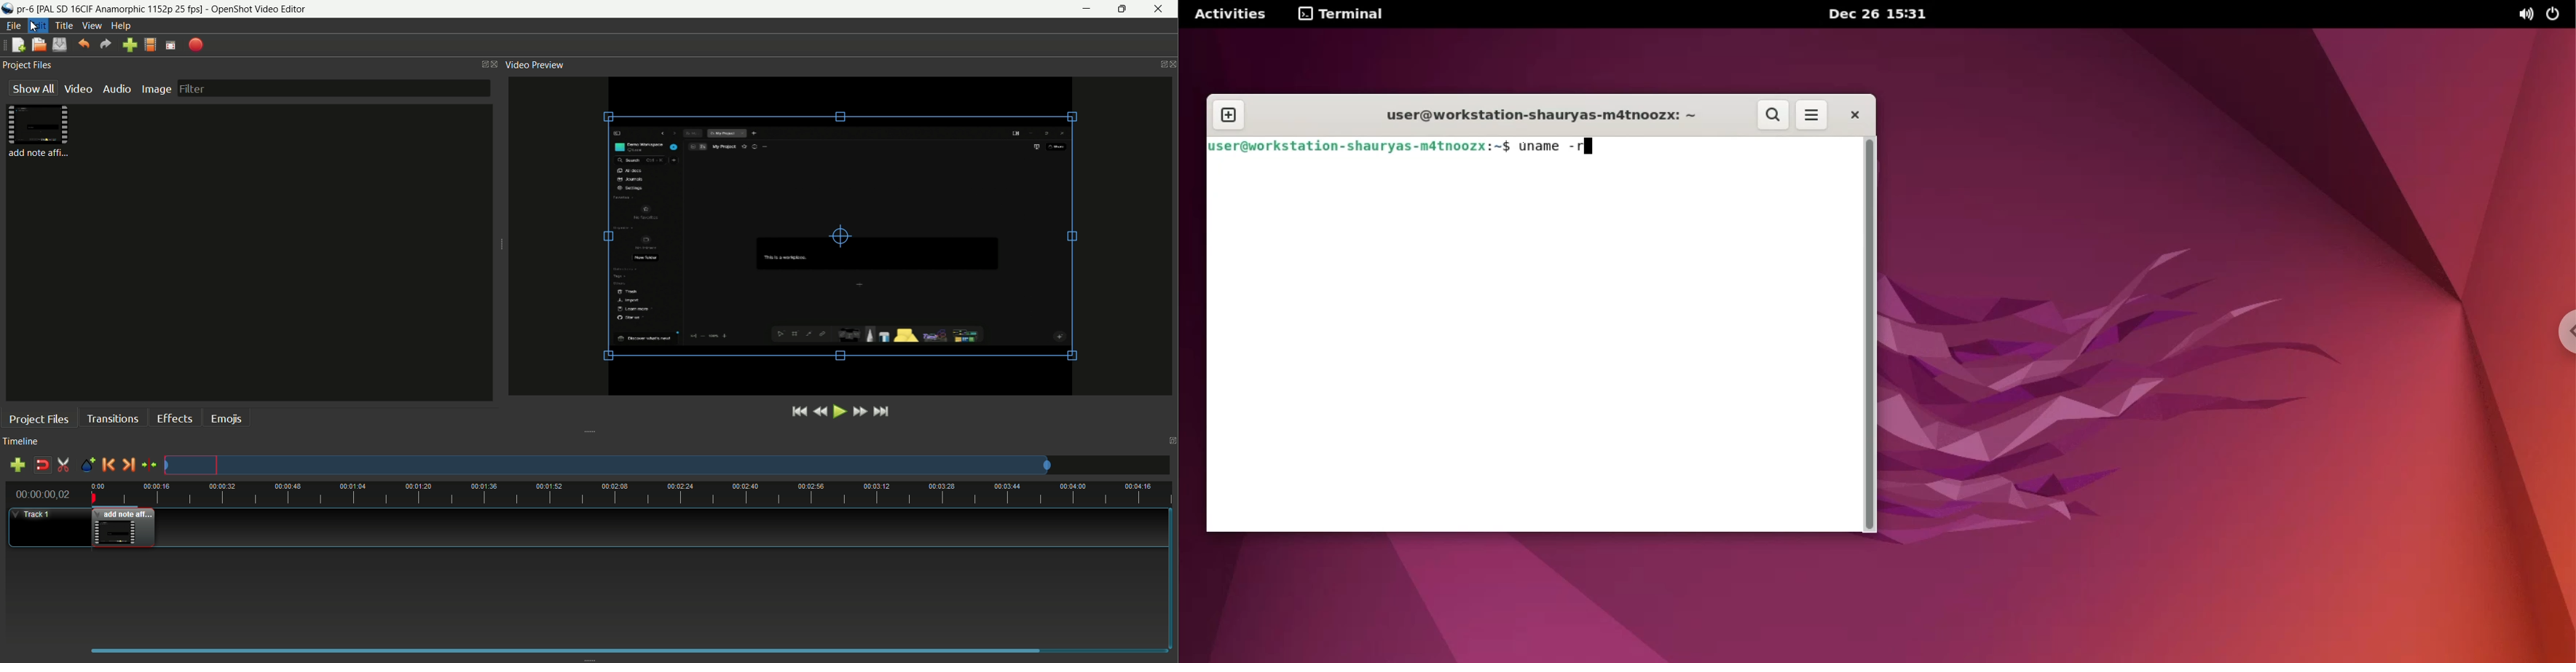 This screenshot has width=2576, height=672. Describe the element at coordinates (129, 45) in the screenshot. I see `import file` at that location.